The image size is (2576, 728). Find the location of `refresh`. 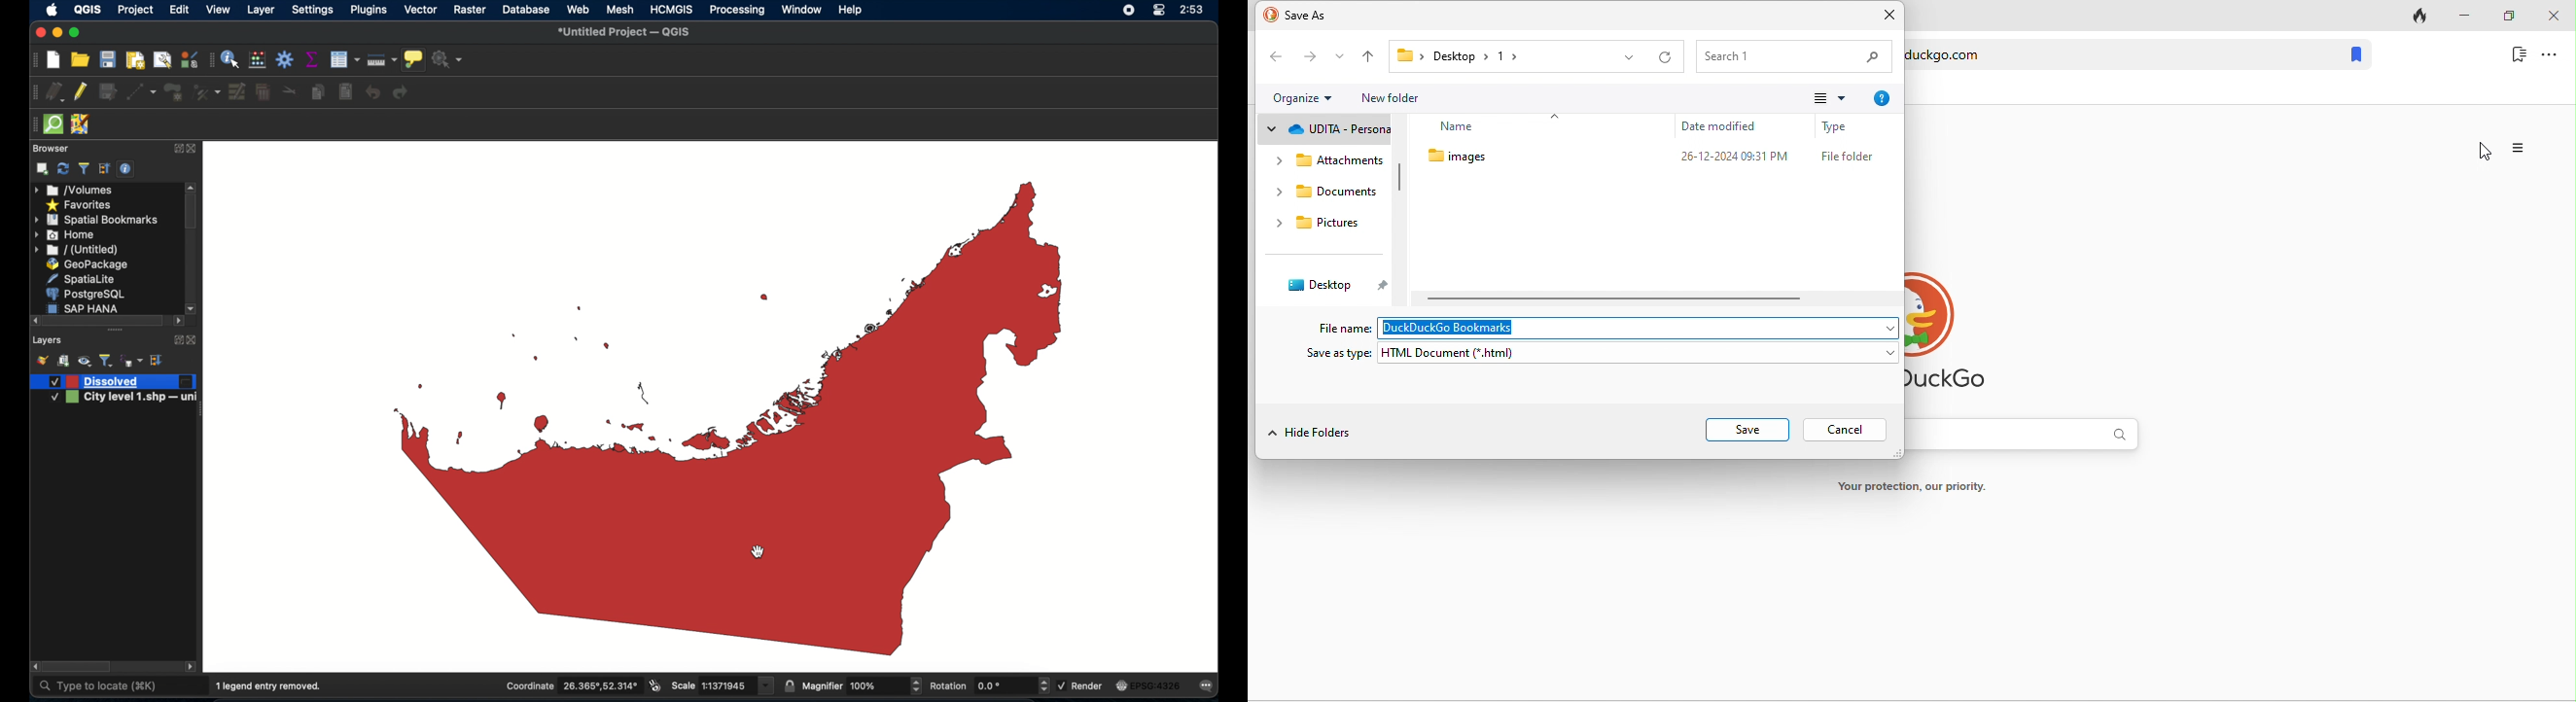

refresh is located at coordinates (62, 169).